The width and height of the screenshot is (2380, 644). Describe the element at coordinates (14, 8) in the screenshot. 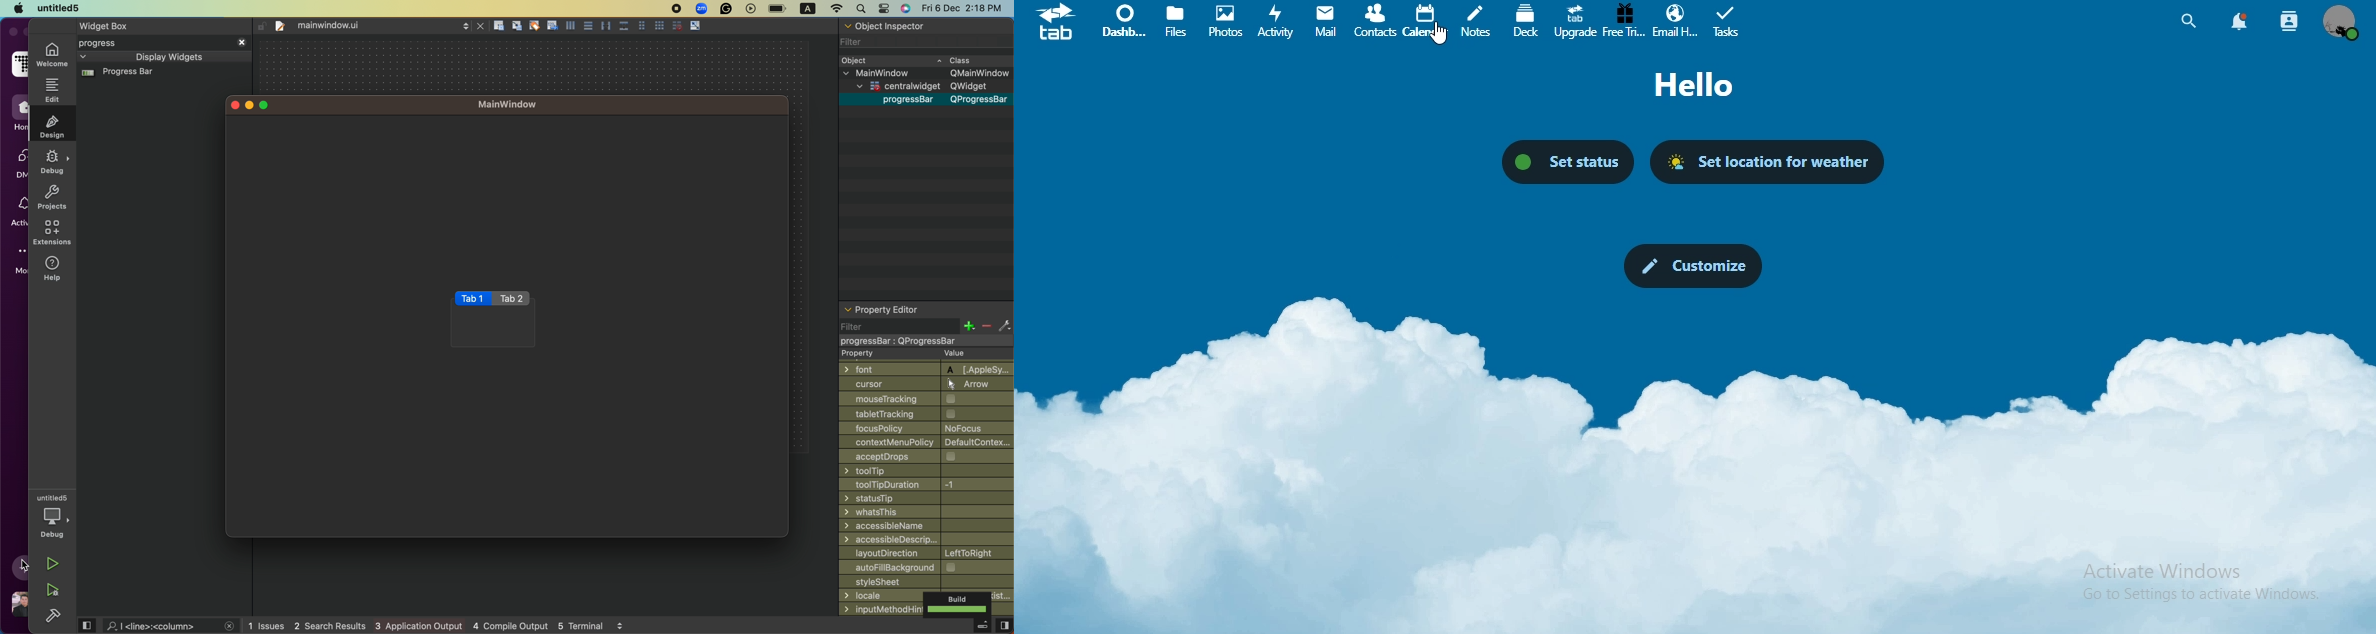

I see `apple button` at that location.